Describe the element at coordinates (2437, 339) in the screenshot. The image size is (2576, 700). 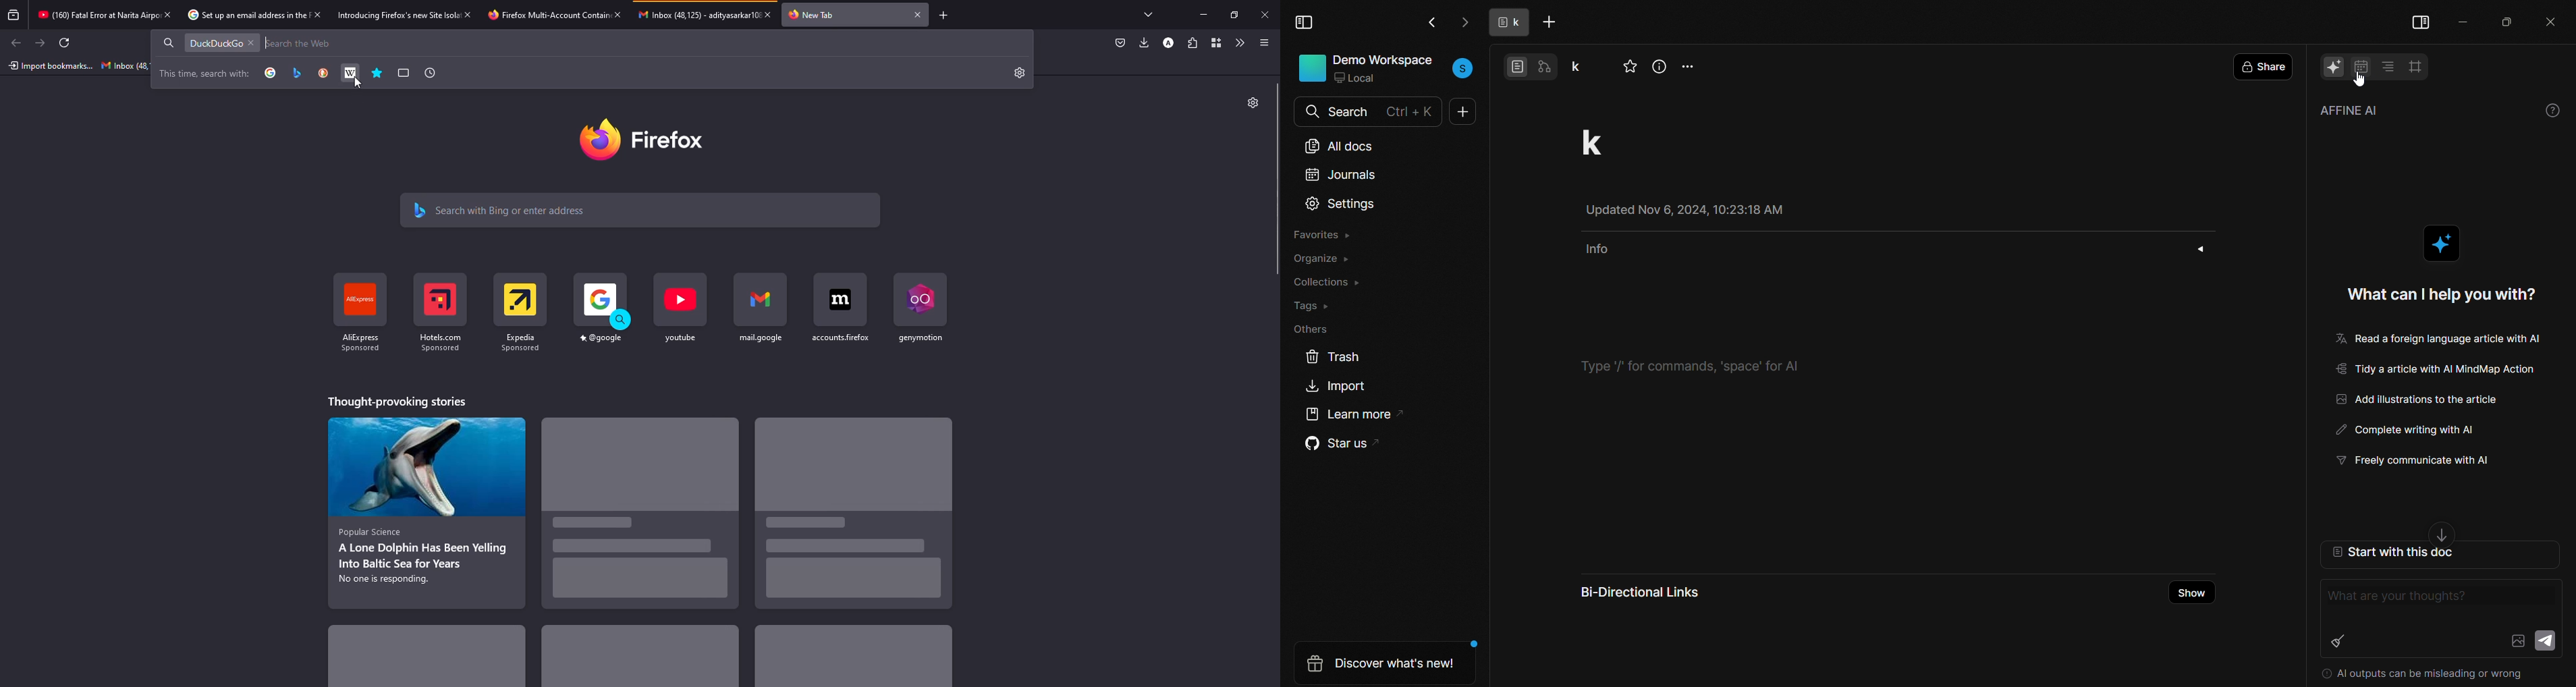
I see `read a foreign language article with ai` at that location.